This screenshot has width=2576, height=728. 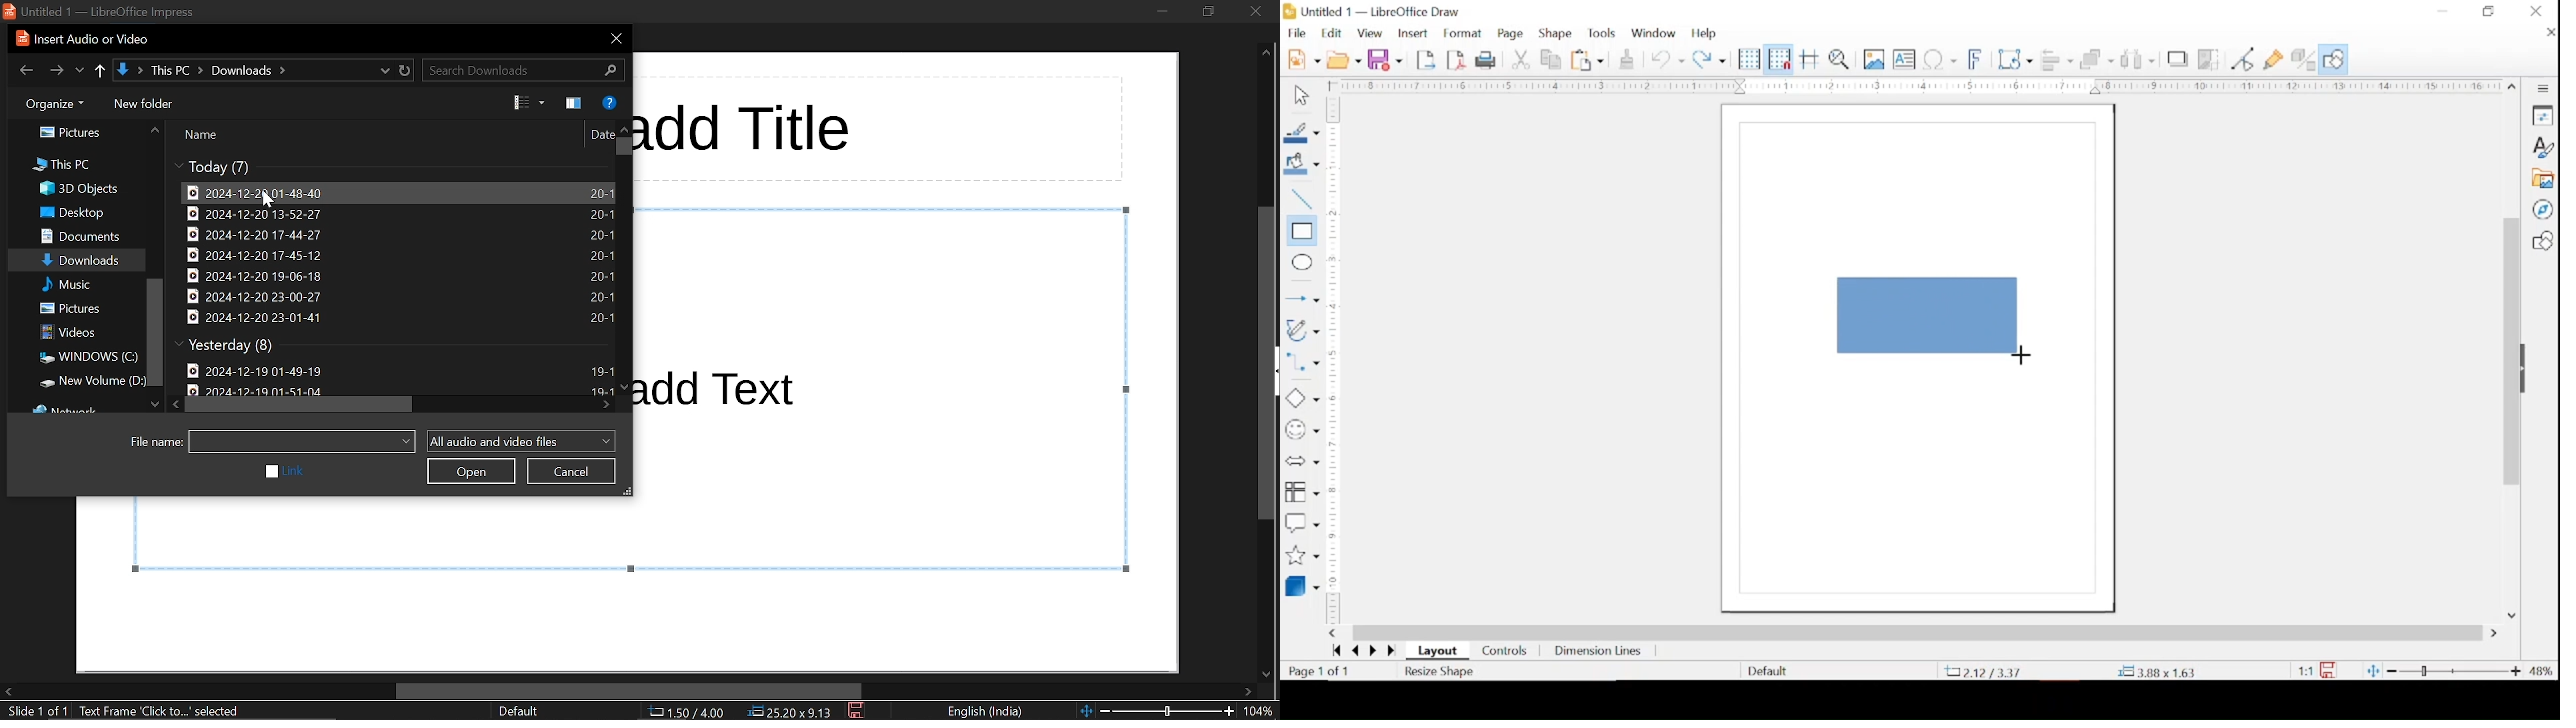 What do you see at coordinates (283, 473) in the screenshot?
I see `link` at bounding box center [283, 473].